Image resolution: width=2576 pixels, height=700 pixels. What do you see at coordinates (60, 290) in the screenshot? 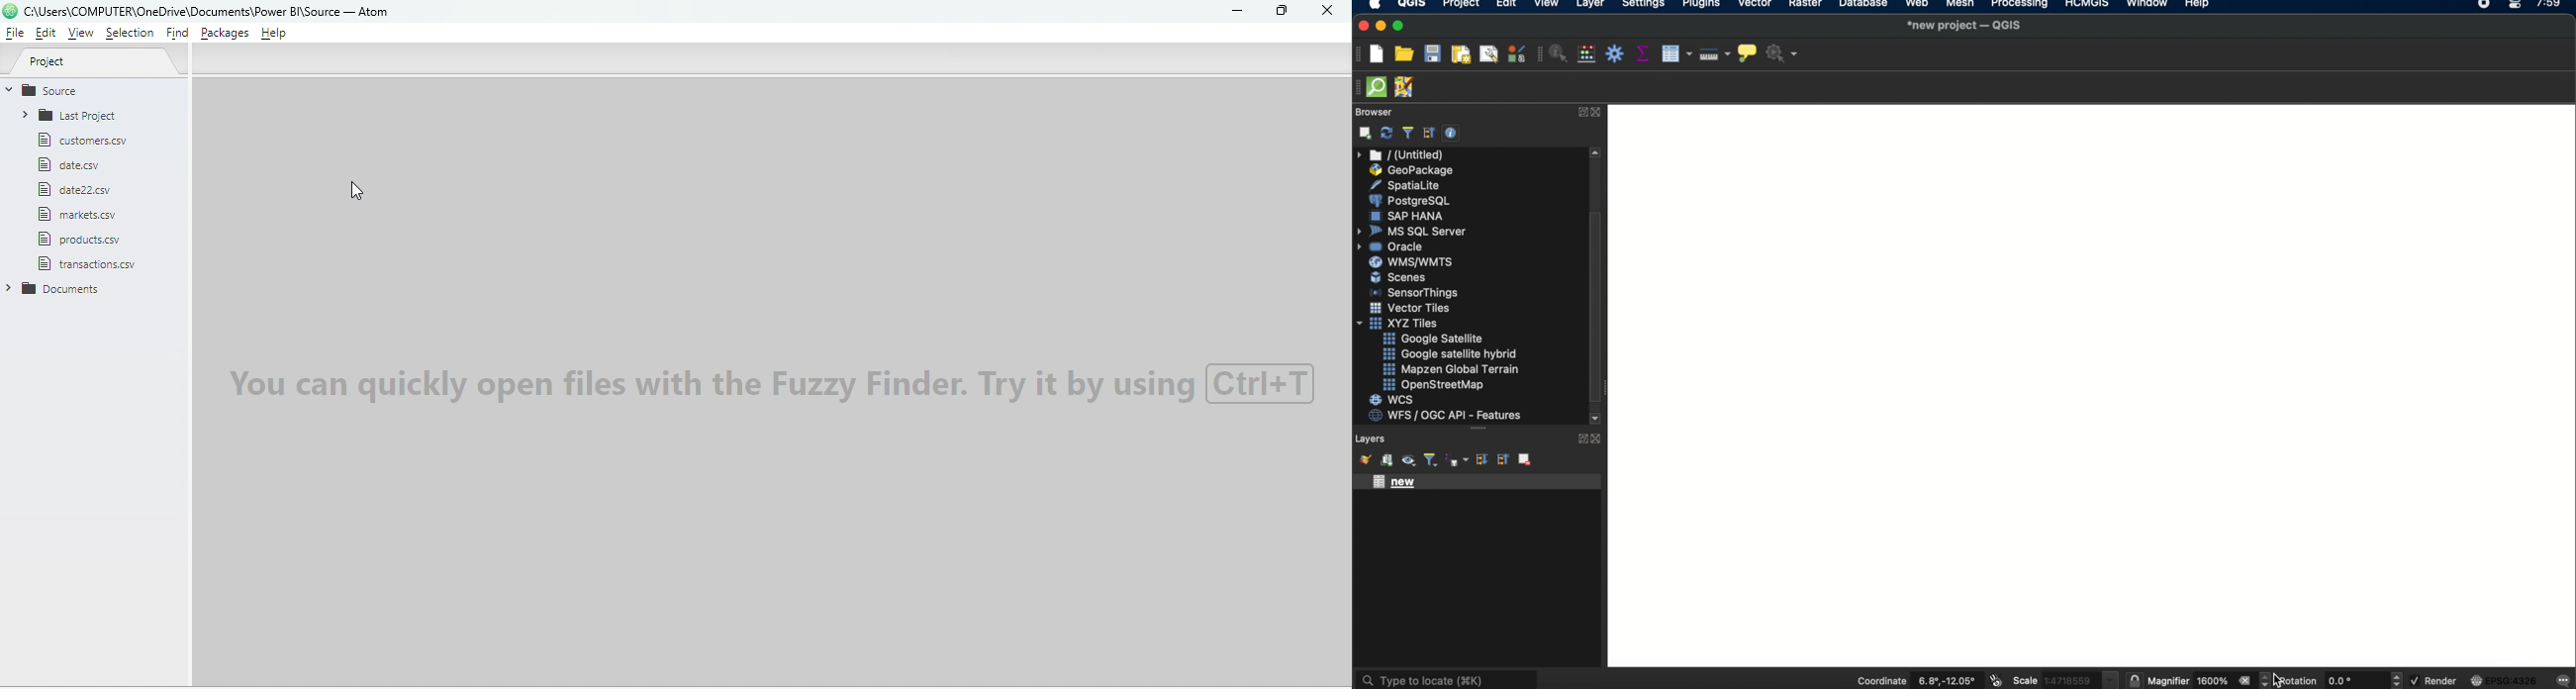
I see `Folder` at bounding box center [60, 290].